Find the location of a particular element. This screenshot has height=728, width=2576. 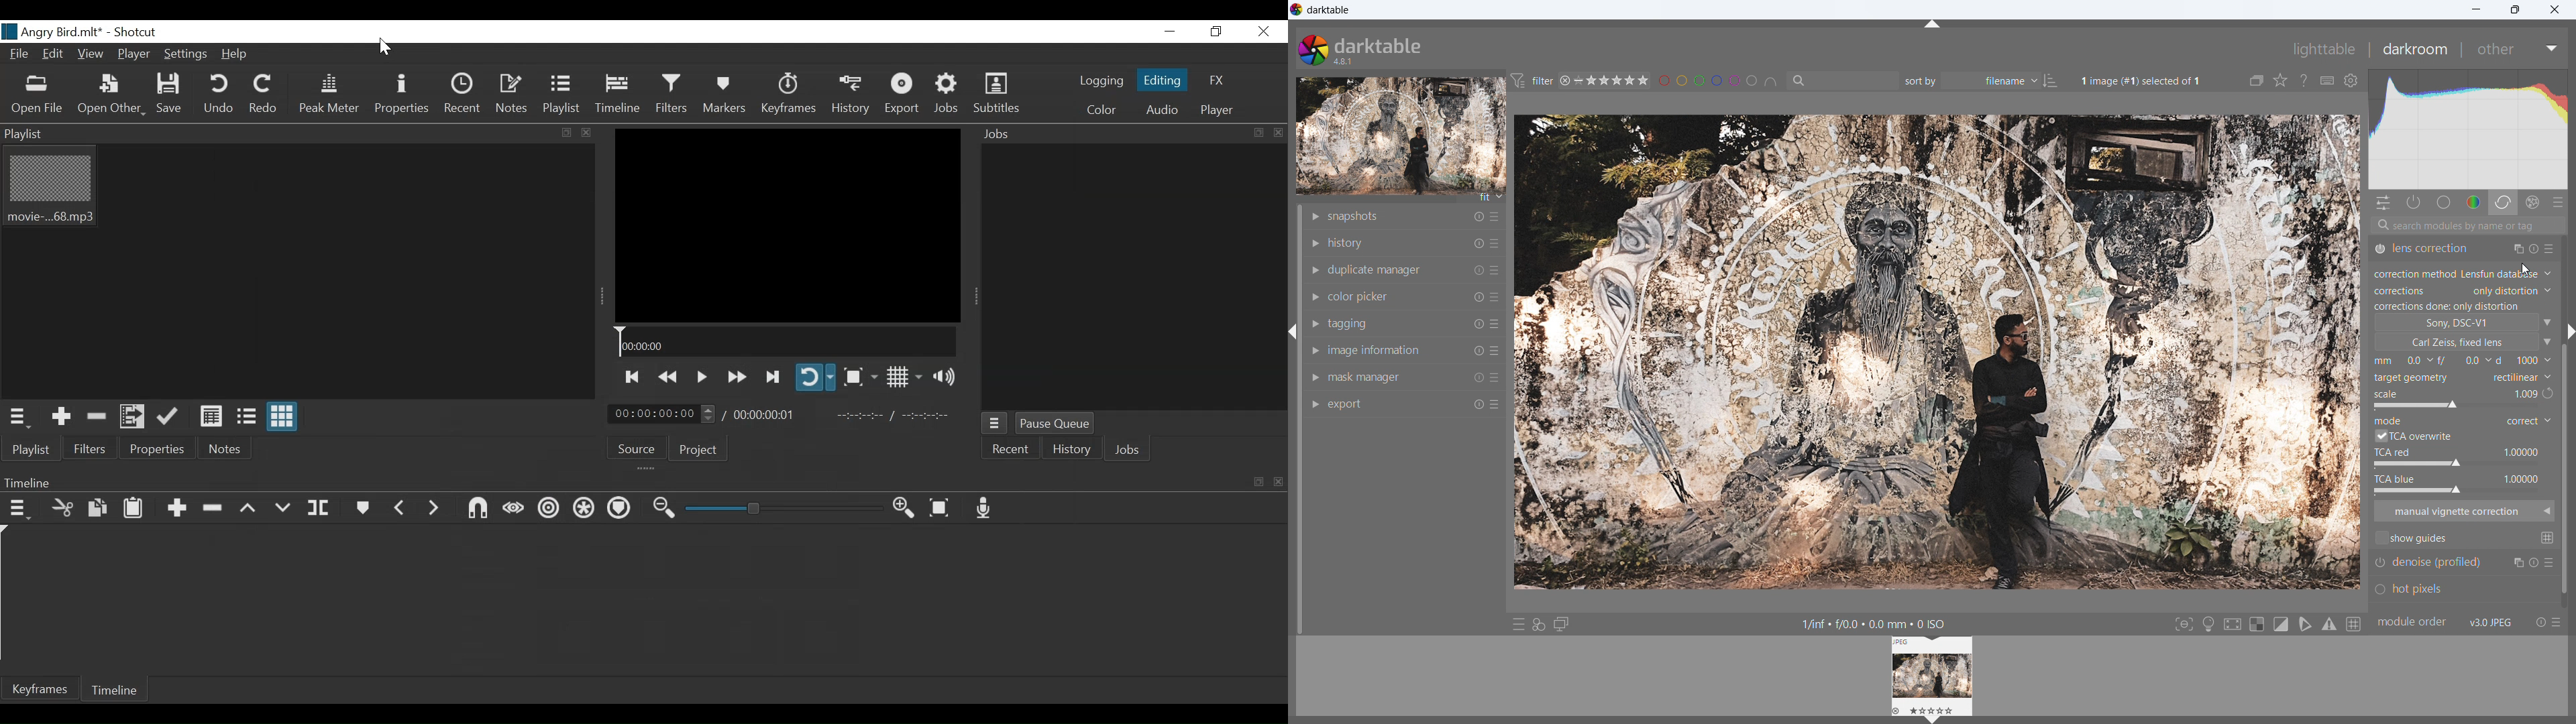

more options is located at coordinates (1498, 353).